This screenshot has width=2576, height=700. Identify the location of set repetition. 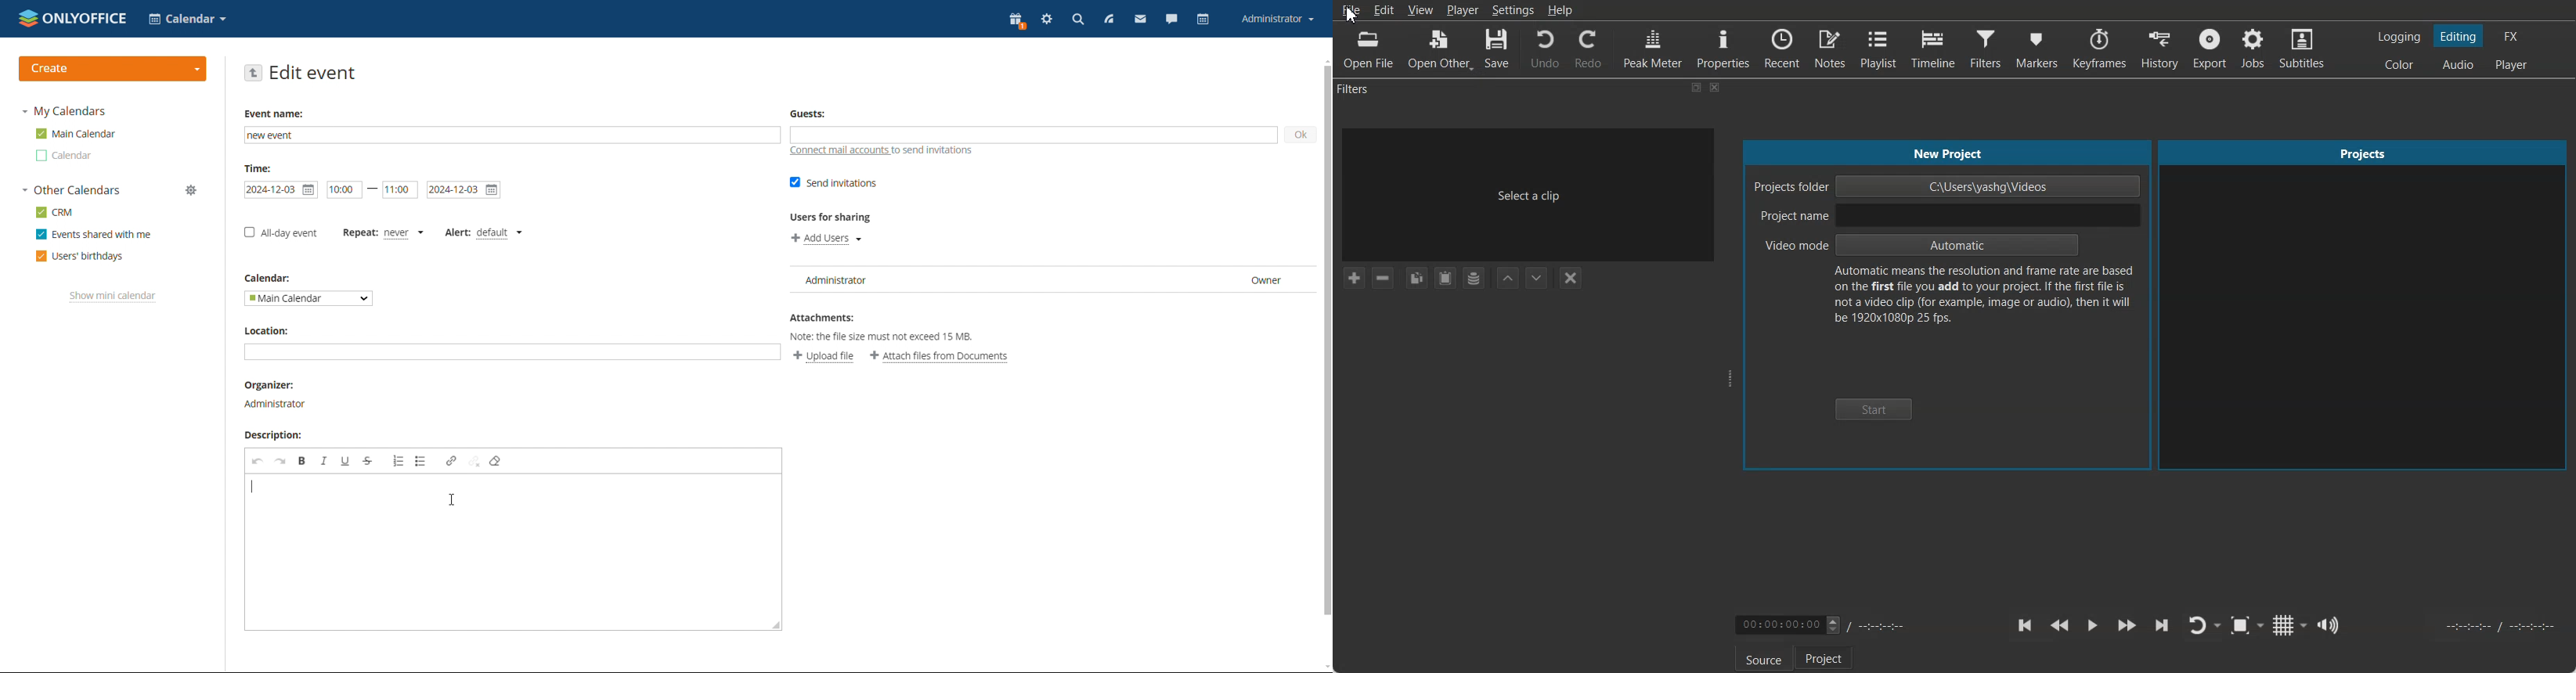
(382, 235).